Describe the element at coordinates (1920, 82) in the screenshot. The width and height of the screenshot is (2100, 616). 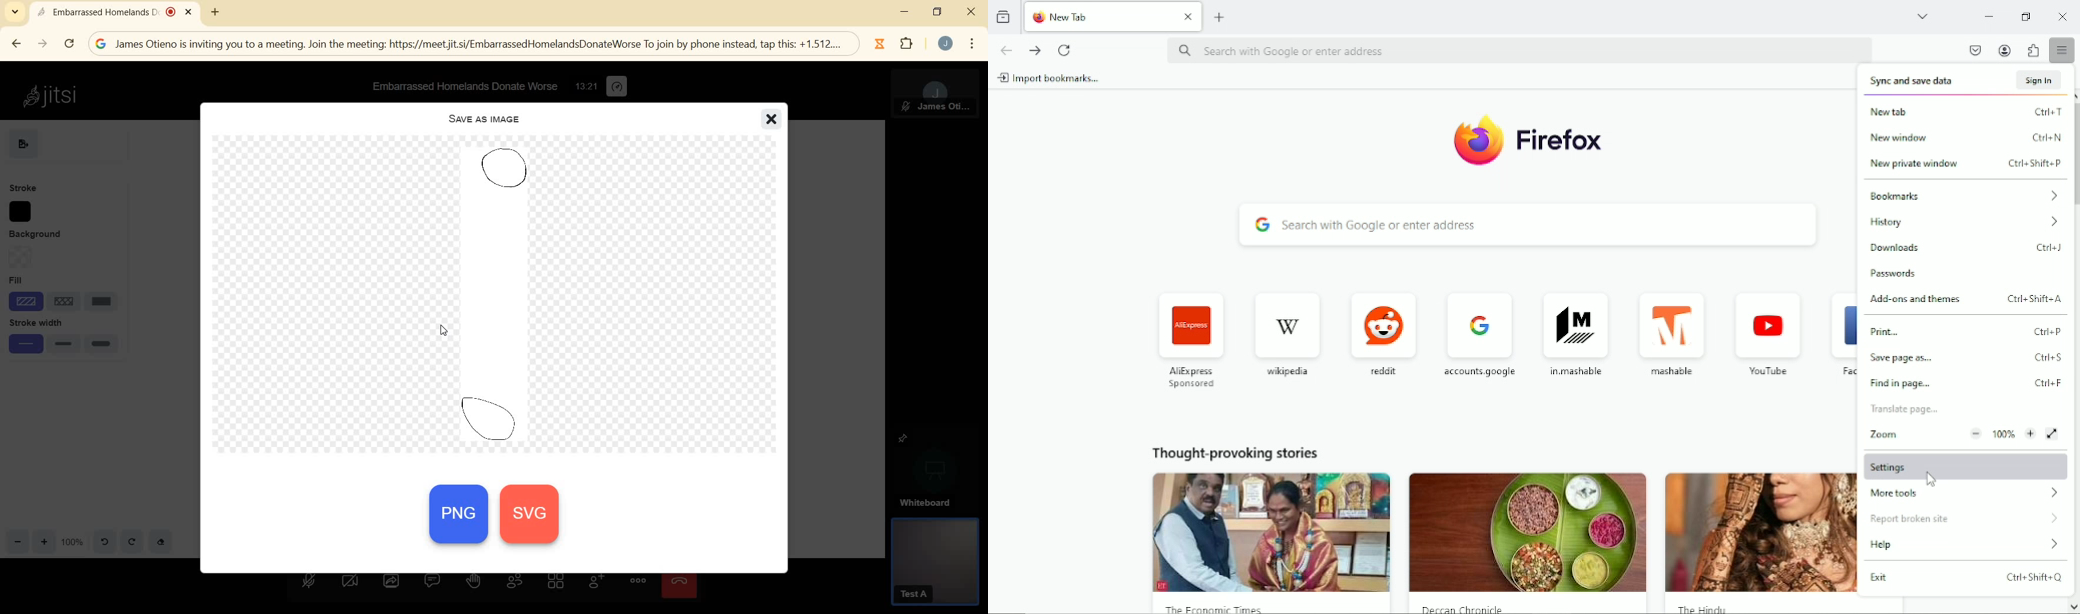
I see `sync and save data` at that location.